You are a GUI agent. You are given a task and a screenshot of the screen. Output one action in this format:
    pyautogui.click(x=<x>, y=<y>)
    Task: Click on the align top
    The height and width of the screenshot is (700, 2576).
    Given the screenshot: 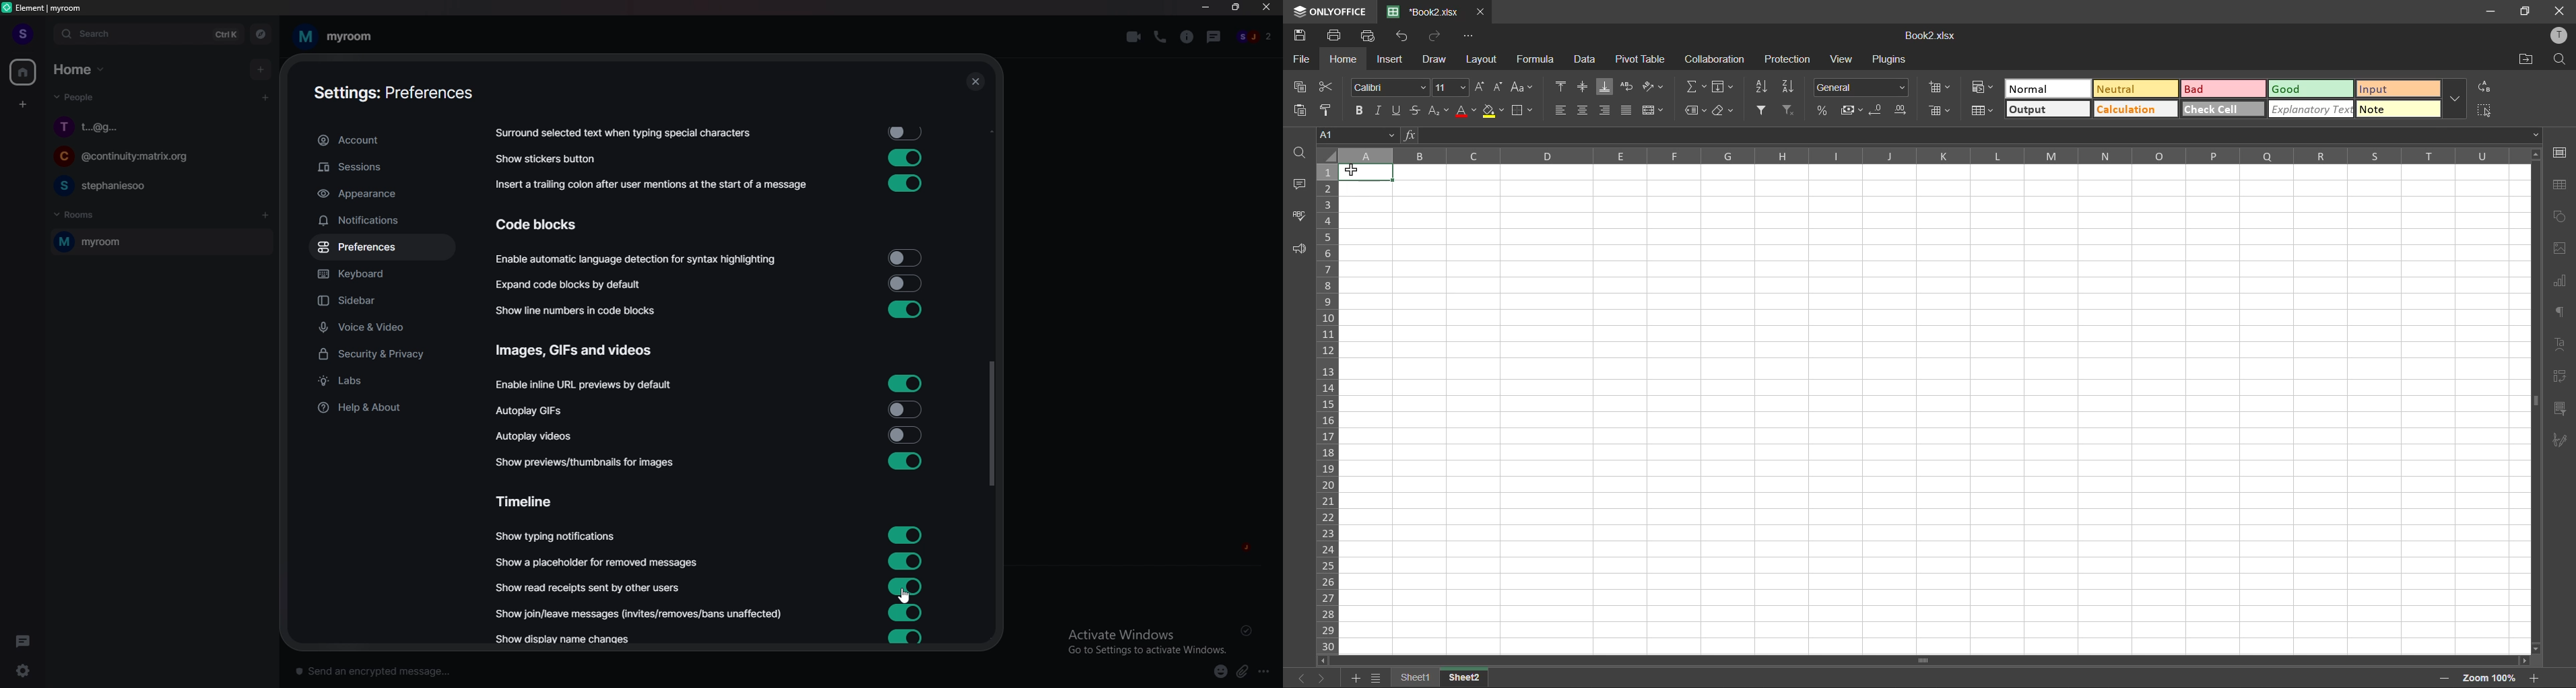 What is the action you would take?
    pyautogui.click(x=1564, y=86)
    